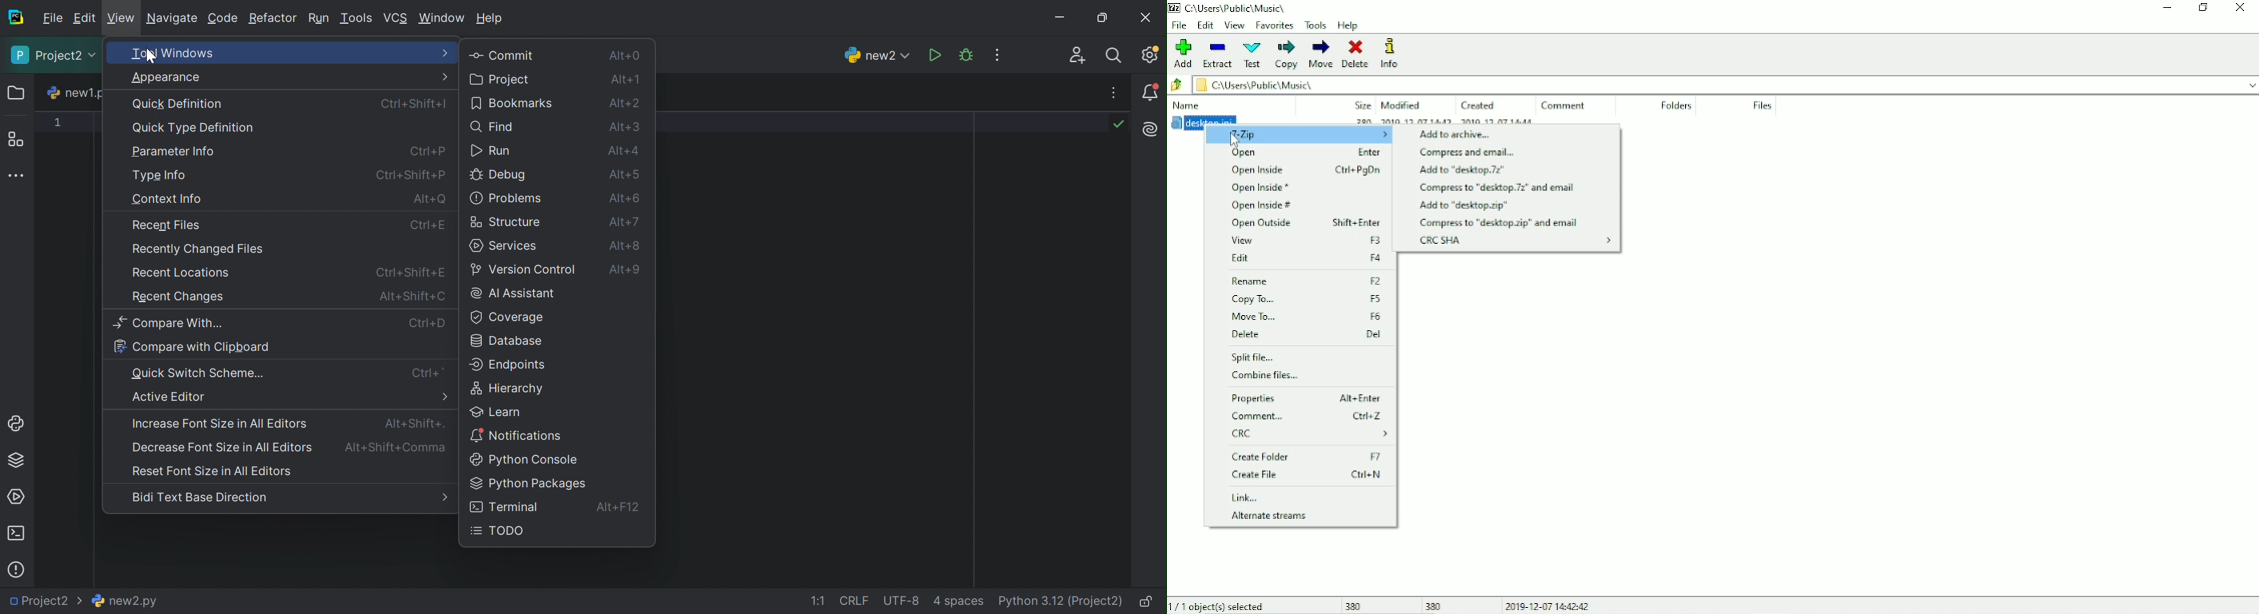 The height and width of the screenshot is (616, 2268). I want to click on More tool windows, so click(17, 176).